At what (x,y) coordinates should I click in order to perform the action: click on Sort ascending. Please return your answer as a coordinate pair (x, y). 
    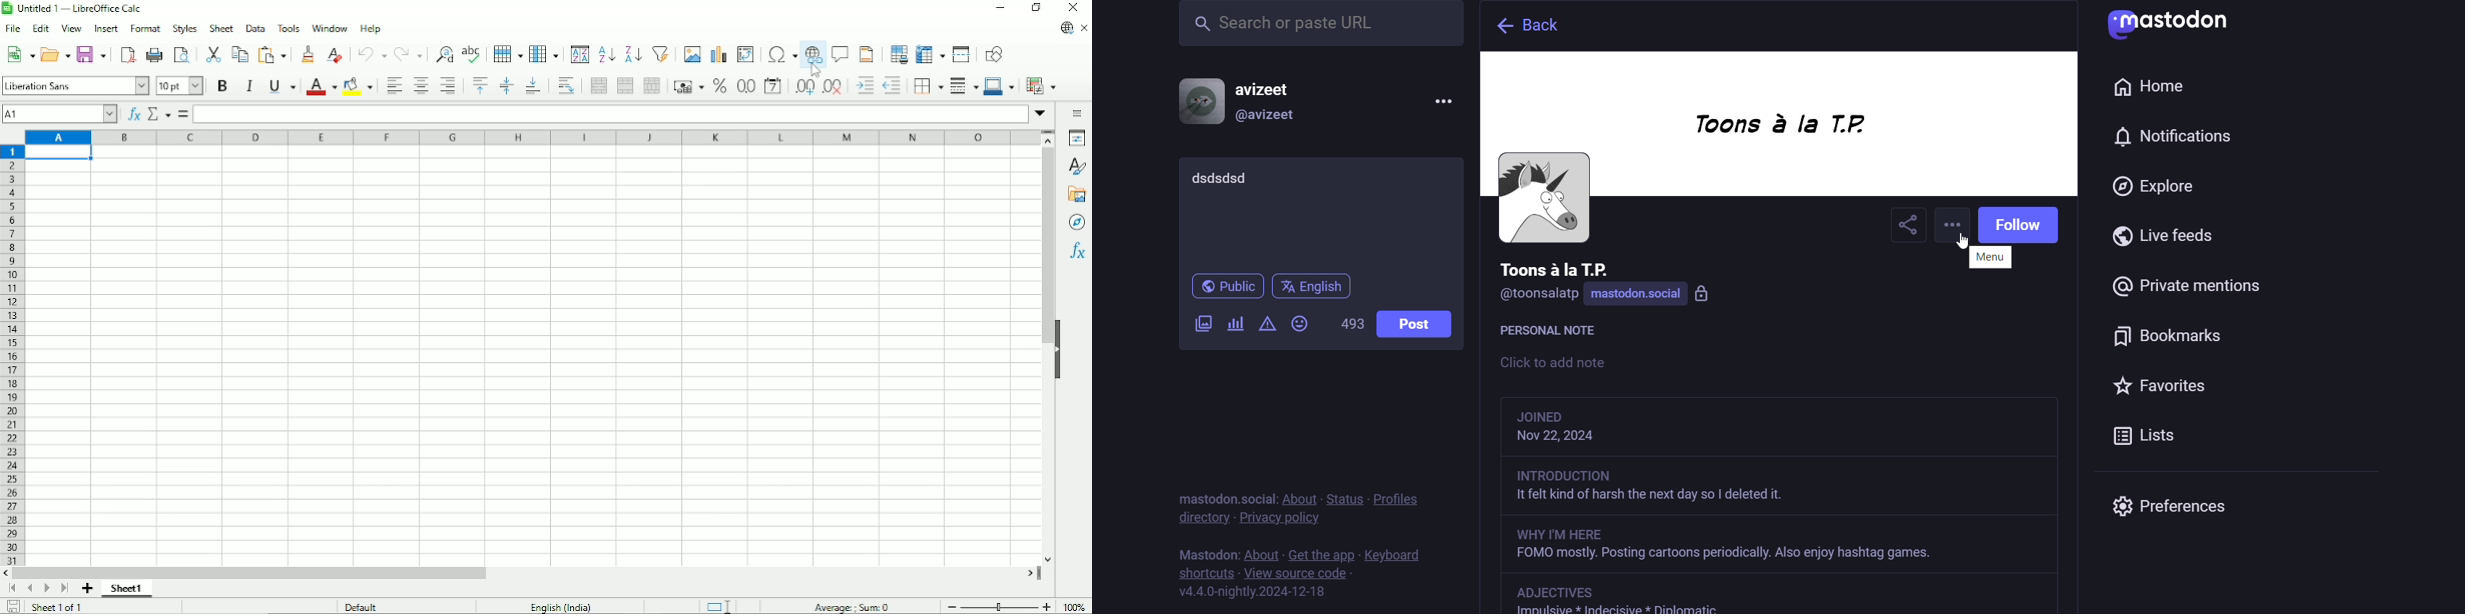
    Looking at the image, I should click on (606, 54).